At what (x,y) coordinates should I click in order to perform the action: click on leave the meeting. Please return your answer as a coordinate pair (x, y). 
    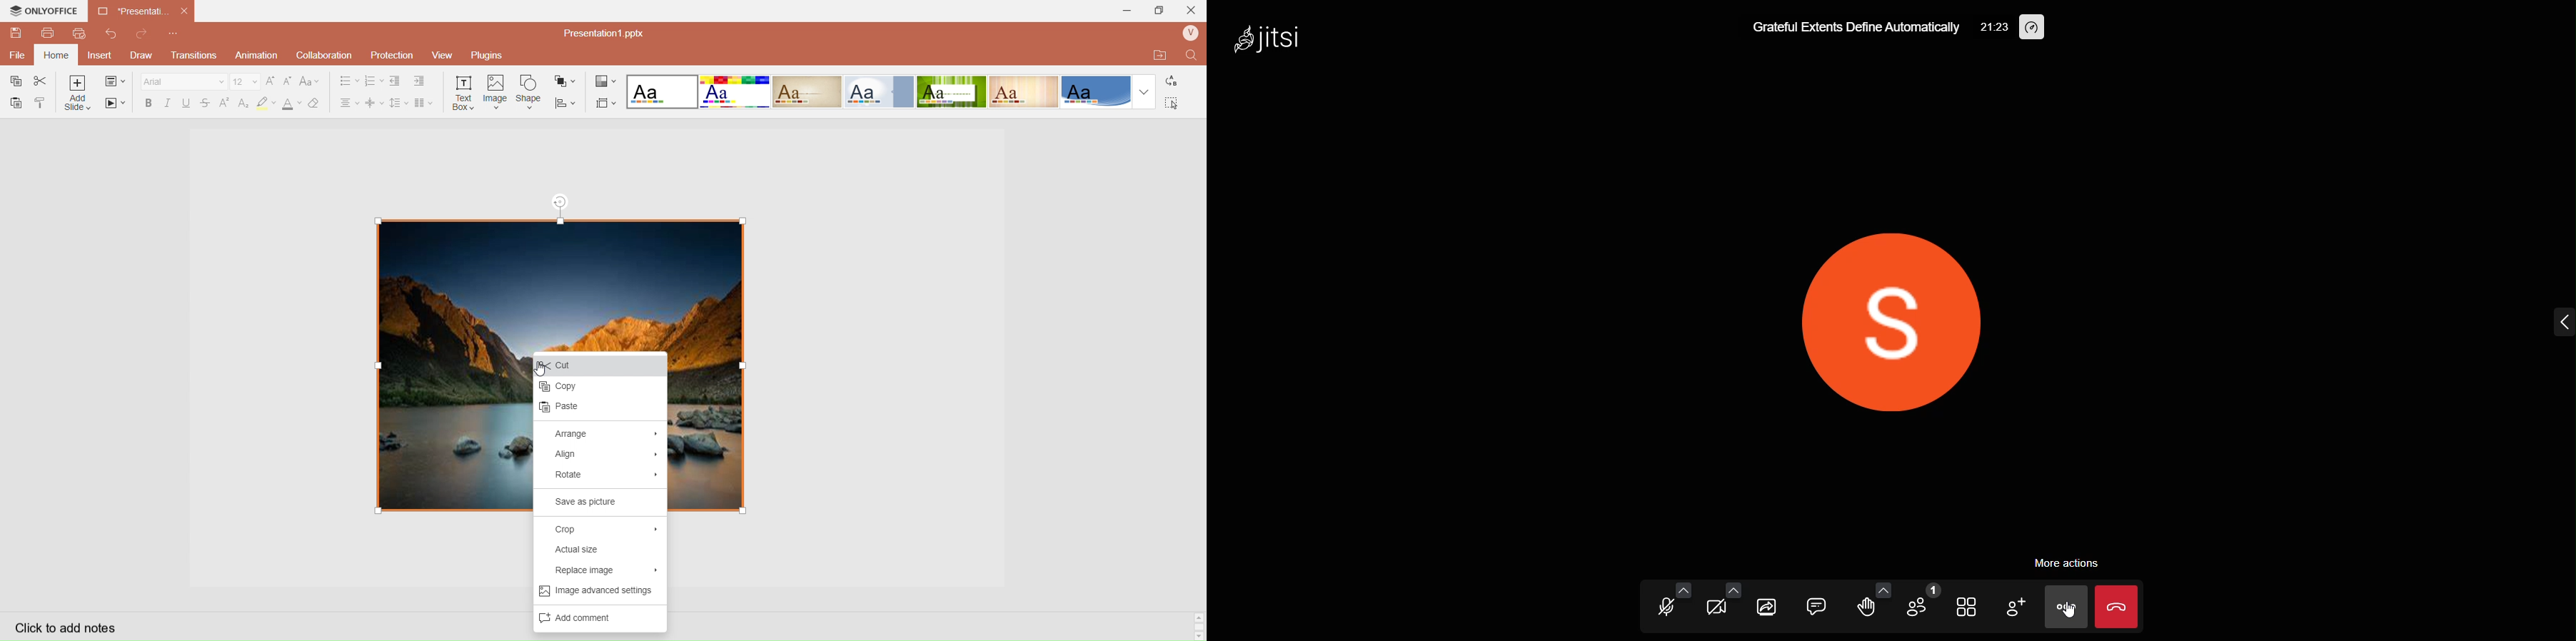
    Looking at the image, I should click on (2116, 605).